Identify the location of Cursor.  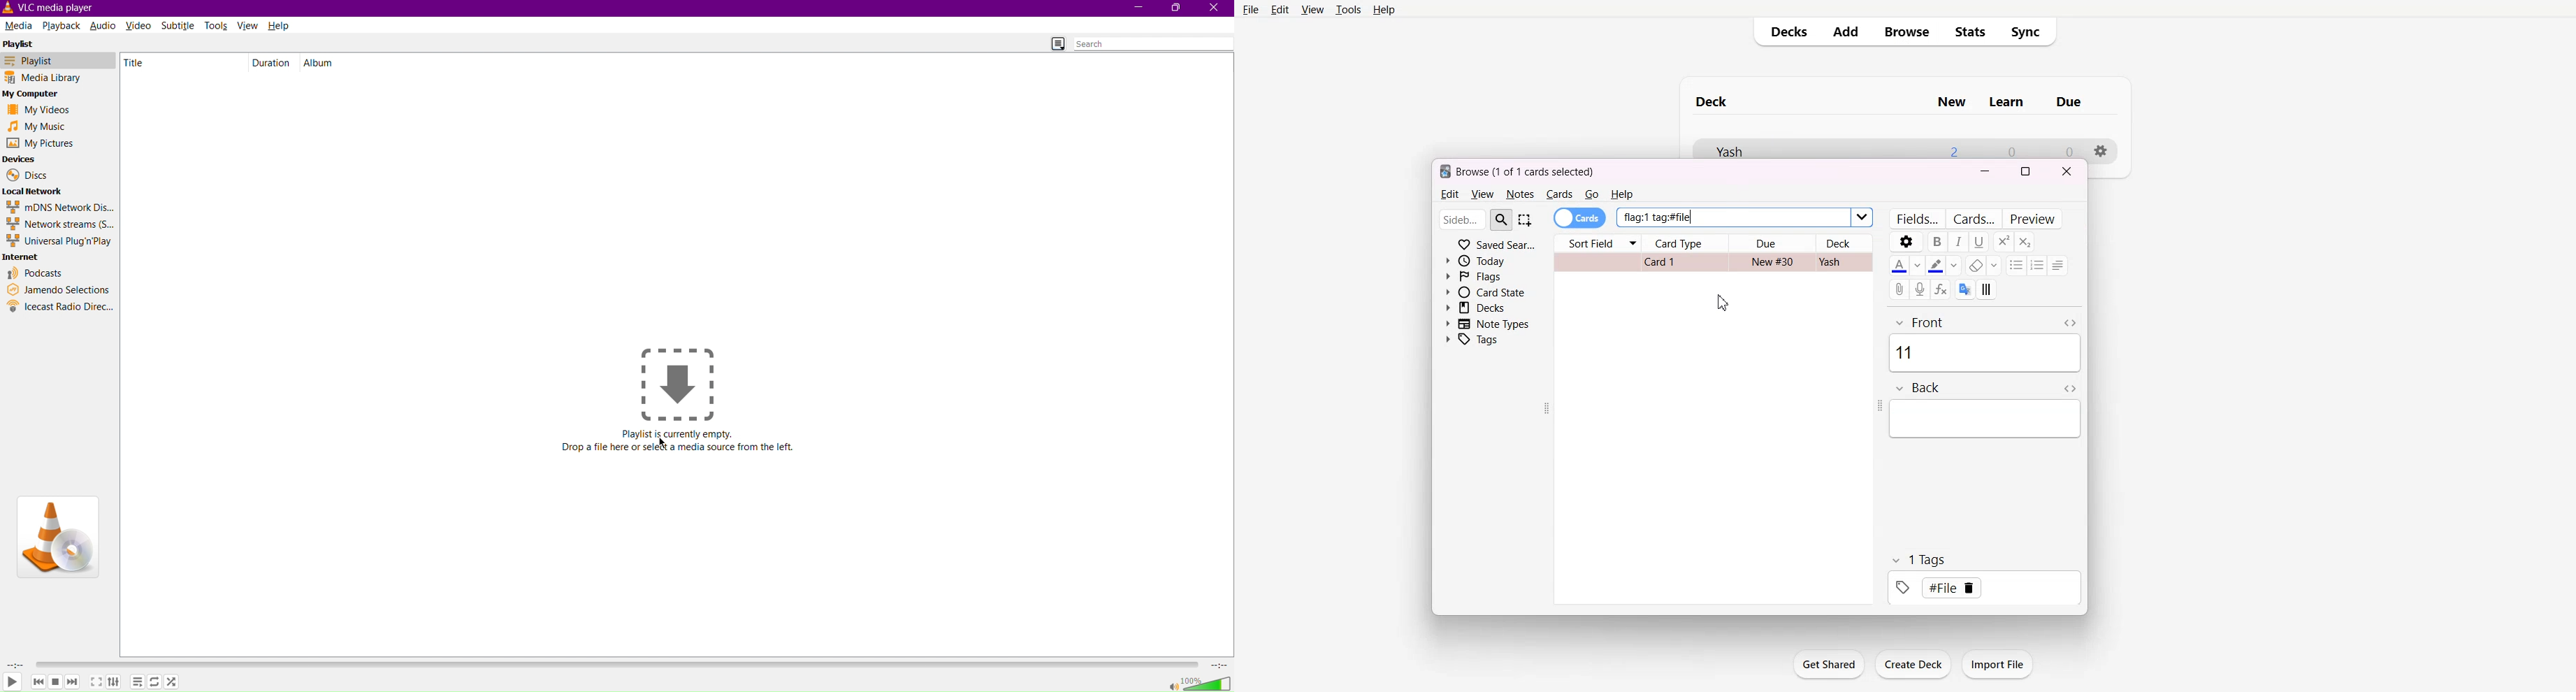
(1724, 302).